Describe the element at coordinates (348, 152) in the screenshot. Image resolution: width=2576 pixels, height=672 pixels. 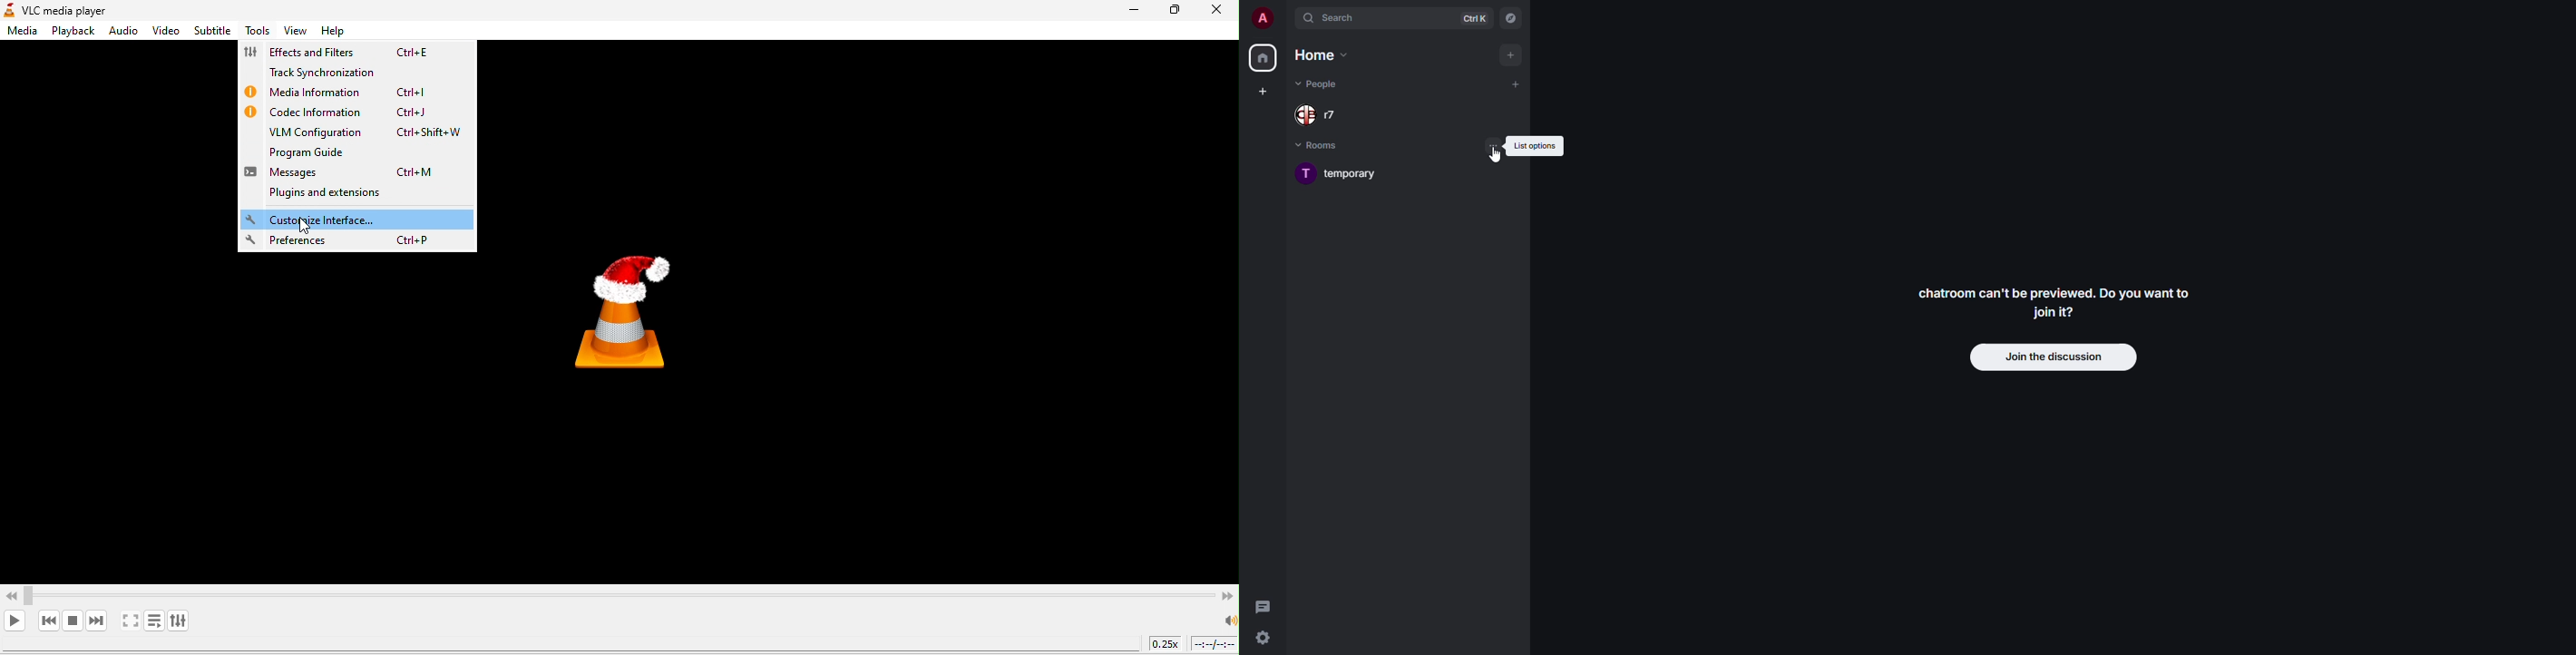
I see `program guide` at that location.